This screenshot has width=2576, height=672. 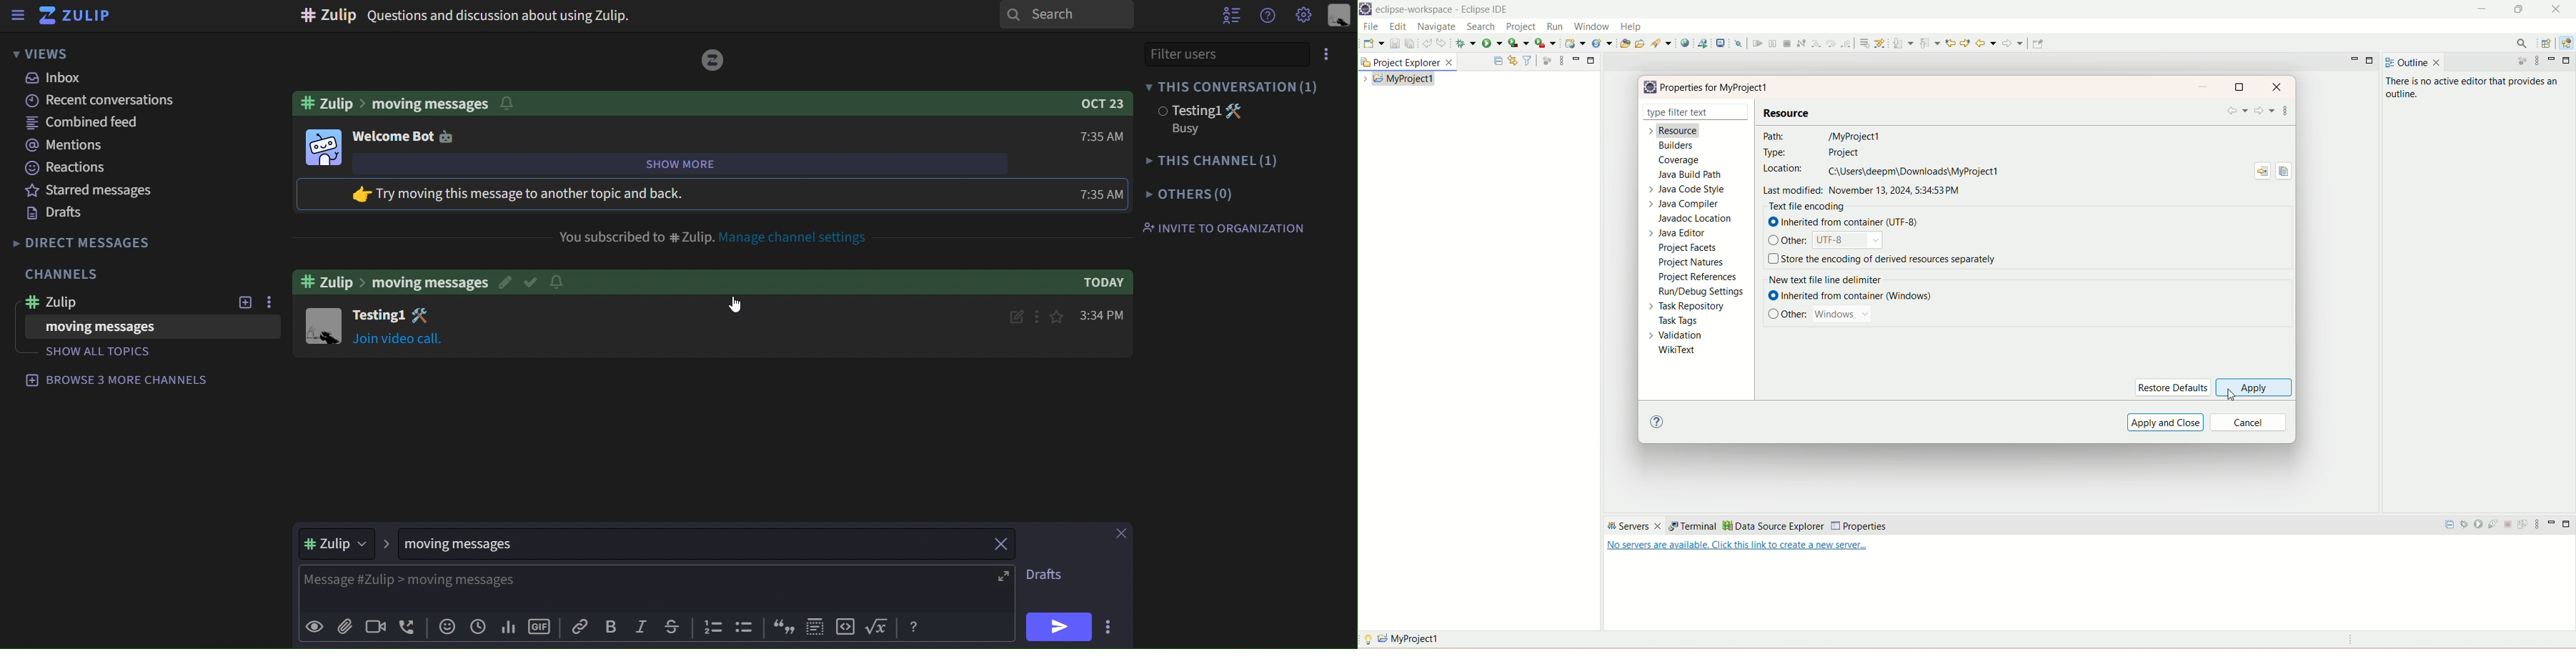 What do you see at coordinates (445, 629) in the screenshot?
I see `add empji` at bounding box center [445, 629].